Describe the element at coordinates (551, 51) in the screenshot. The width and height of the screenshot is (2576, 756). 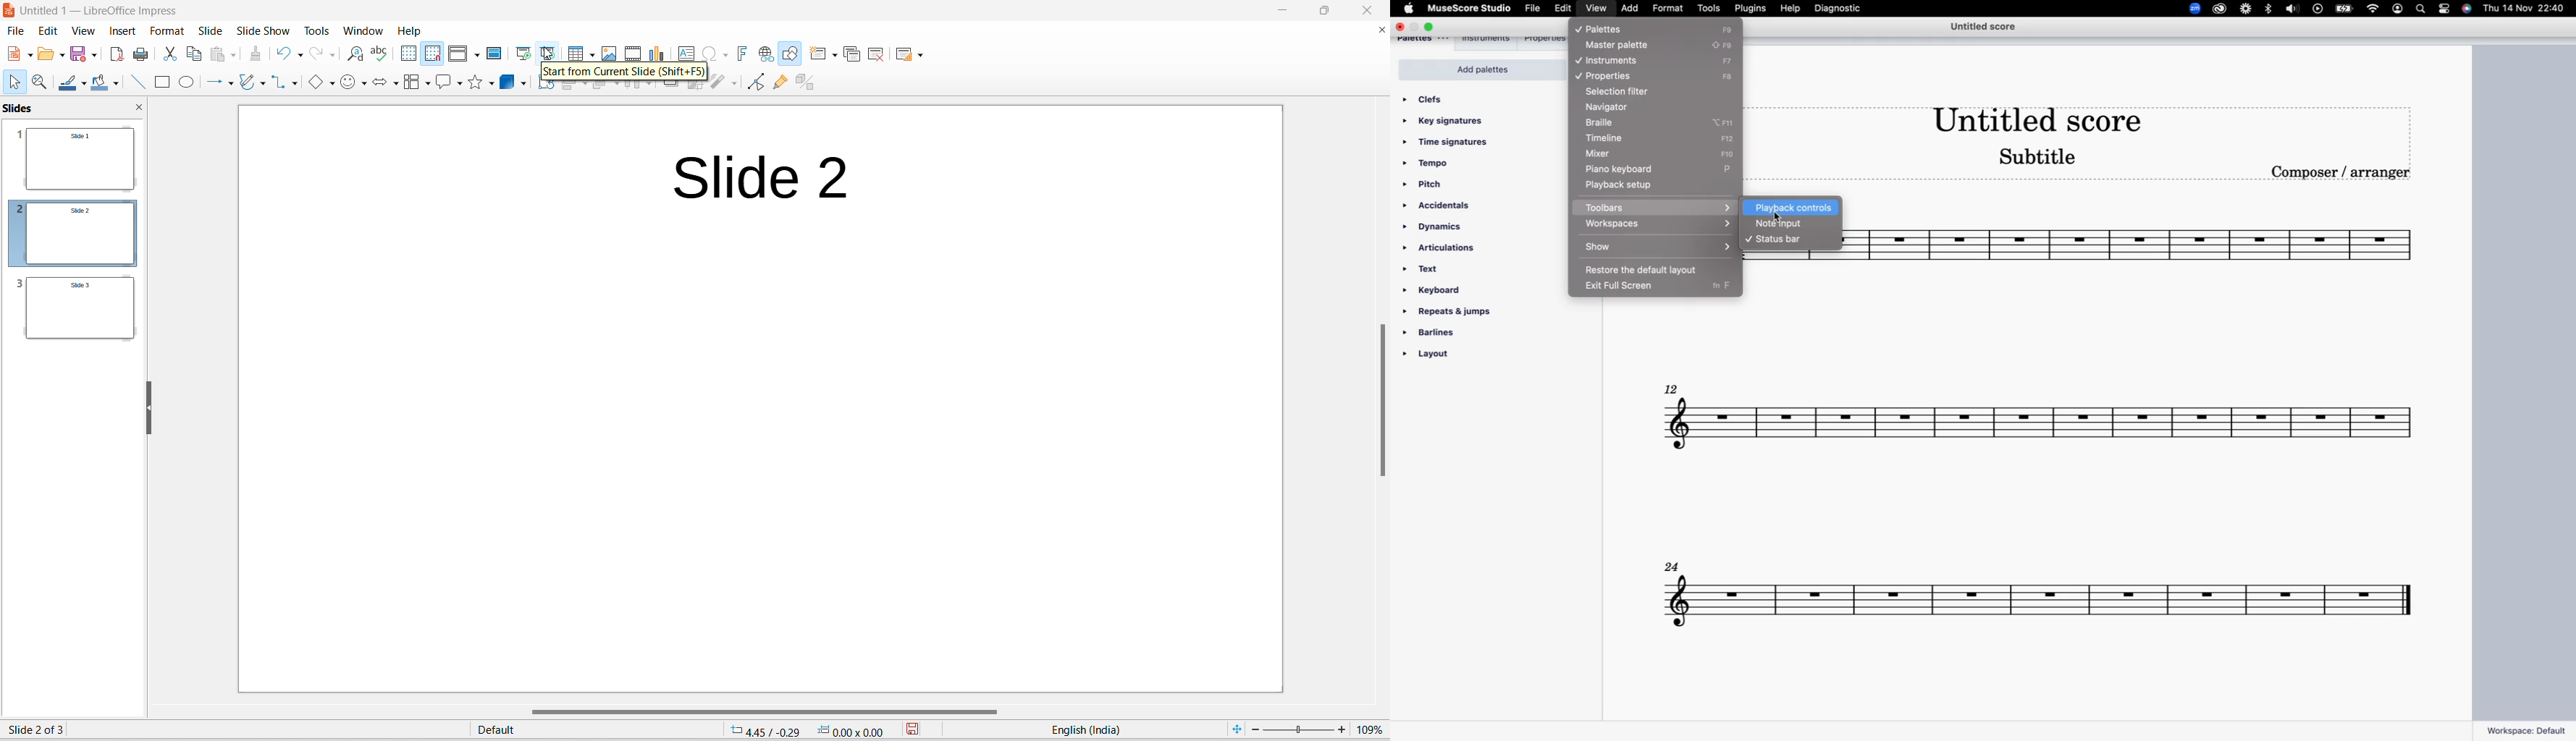
I see `cursor` at that location.